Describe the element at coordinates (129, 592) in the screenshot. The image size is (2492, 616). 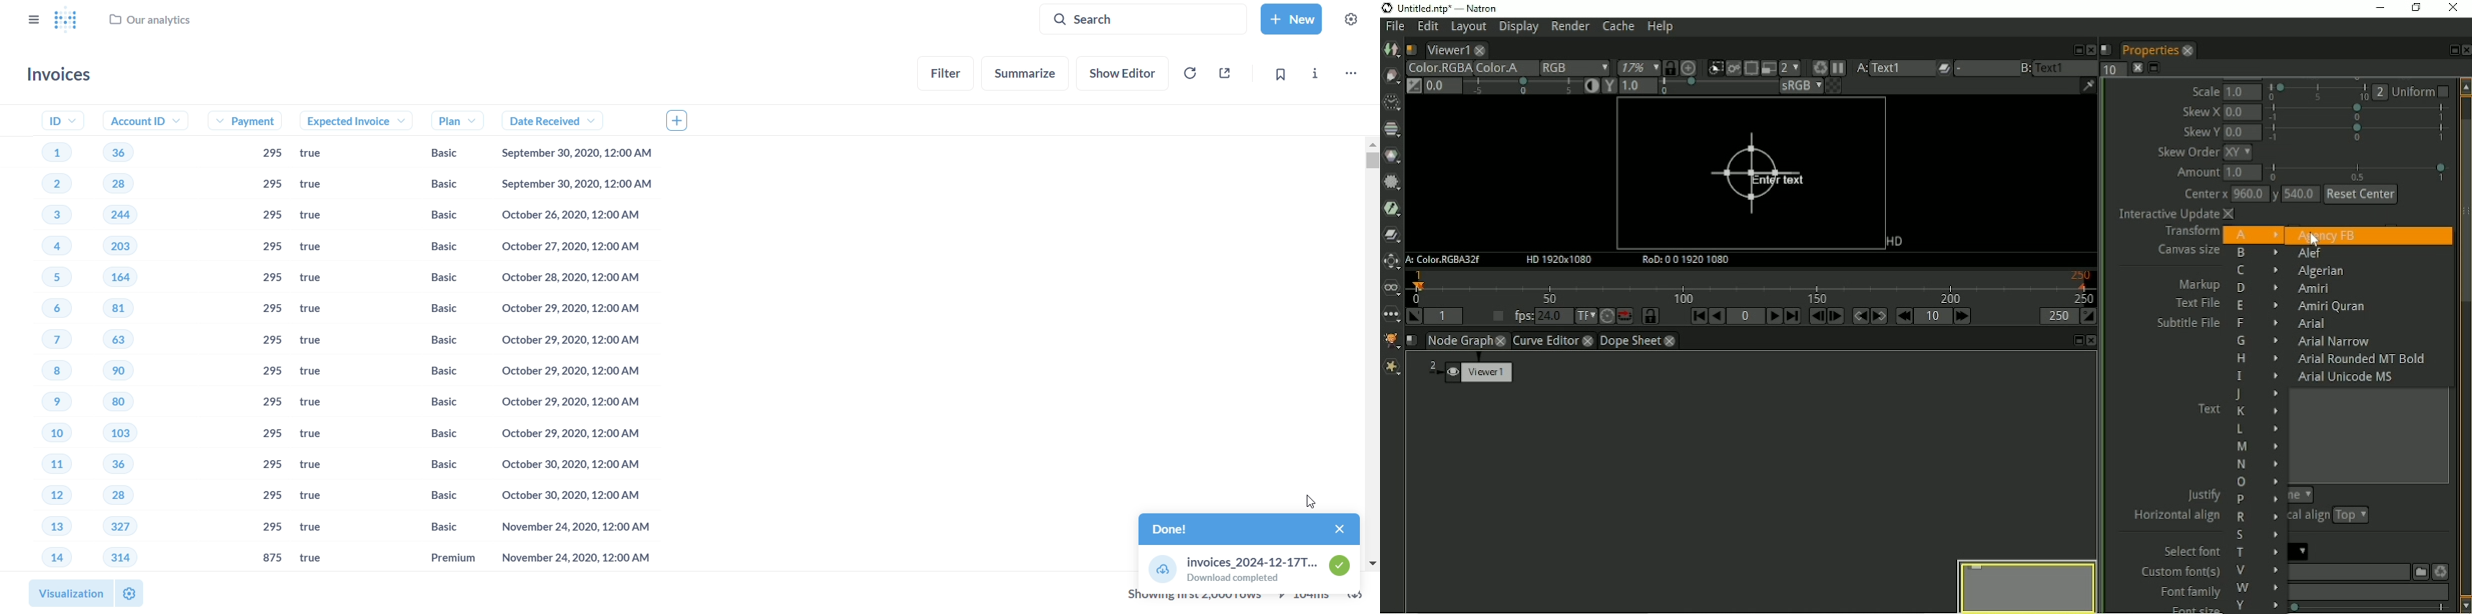
I see `settings` at that location.